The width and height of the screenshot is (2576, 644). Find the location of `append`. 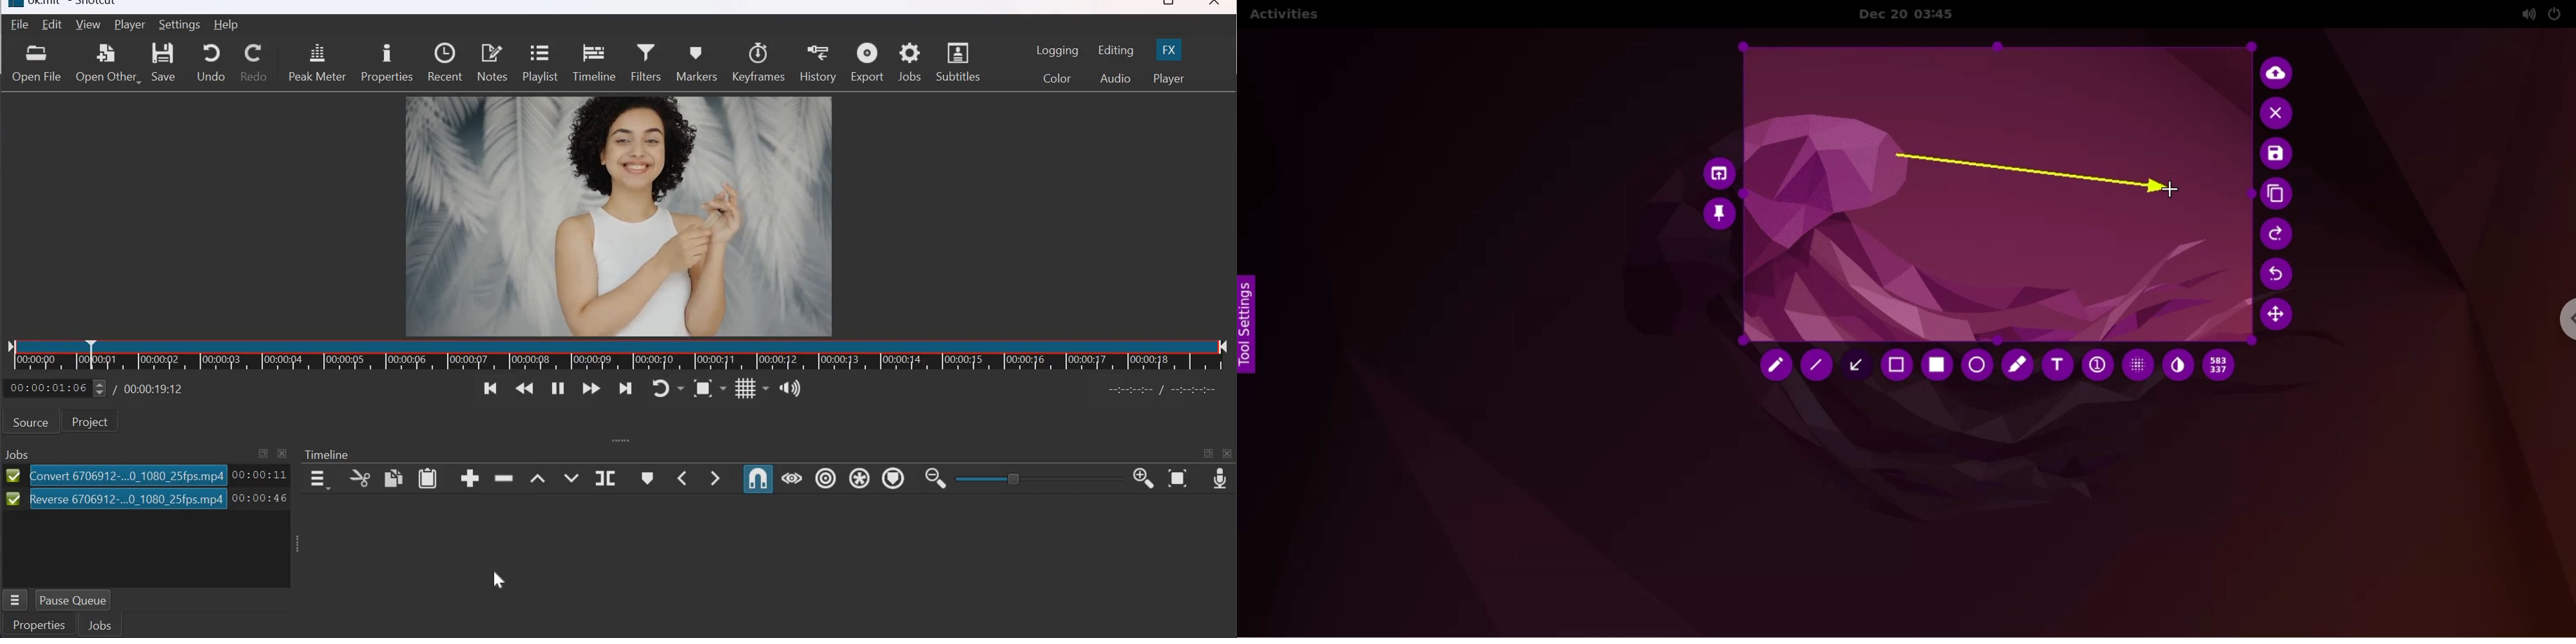

append is located at coordinates (470, 478).